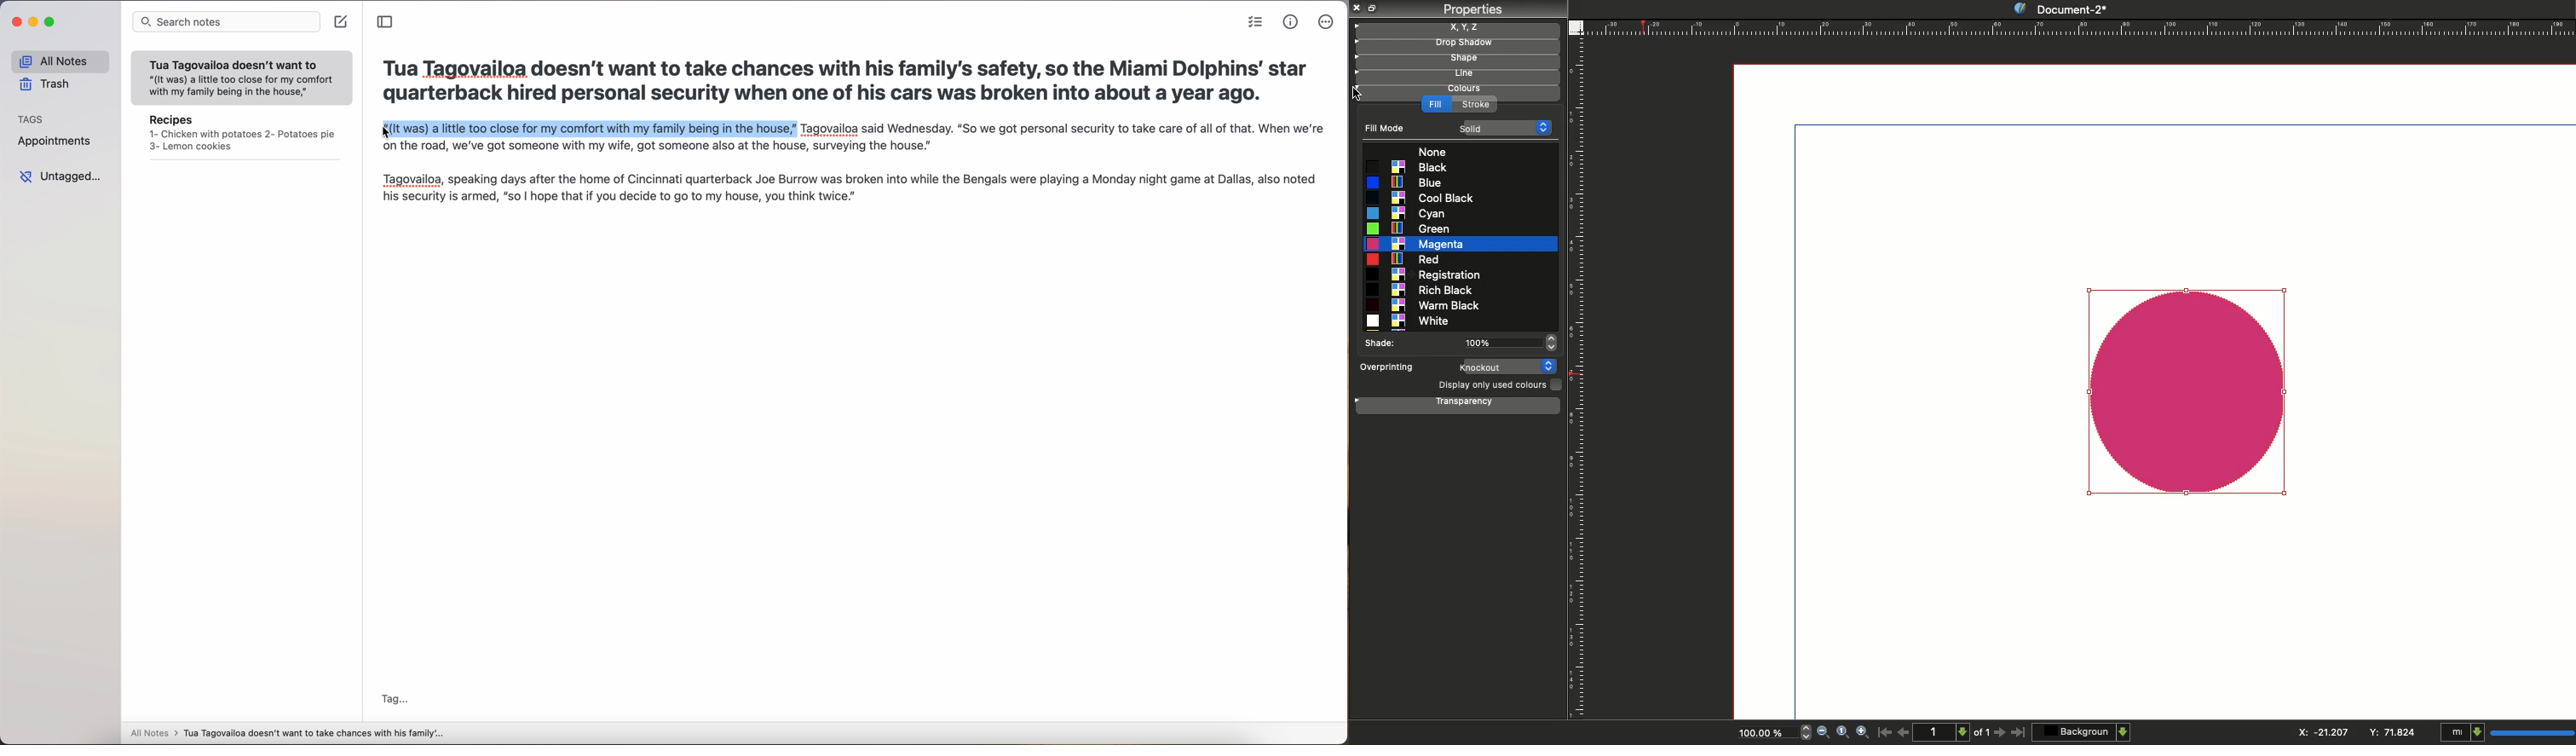 This screenshot has width=2576, height=756. What do you see at coordinates (242, 136) in the screenshot?
I see `Recipes note` at bounding box center [242, 136].